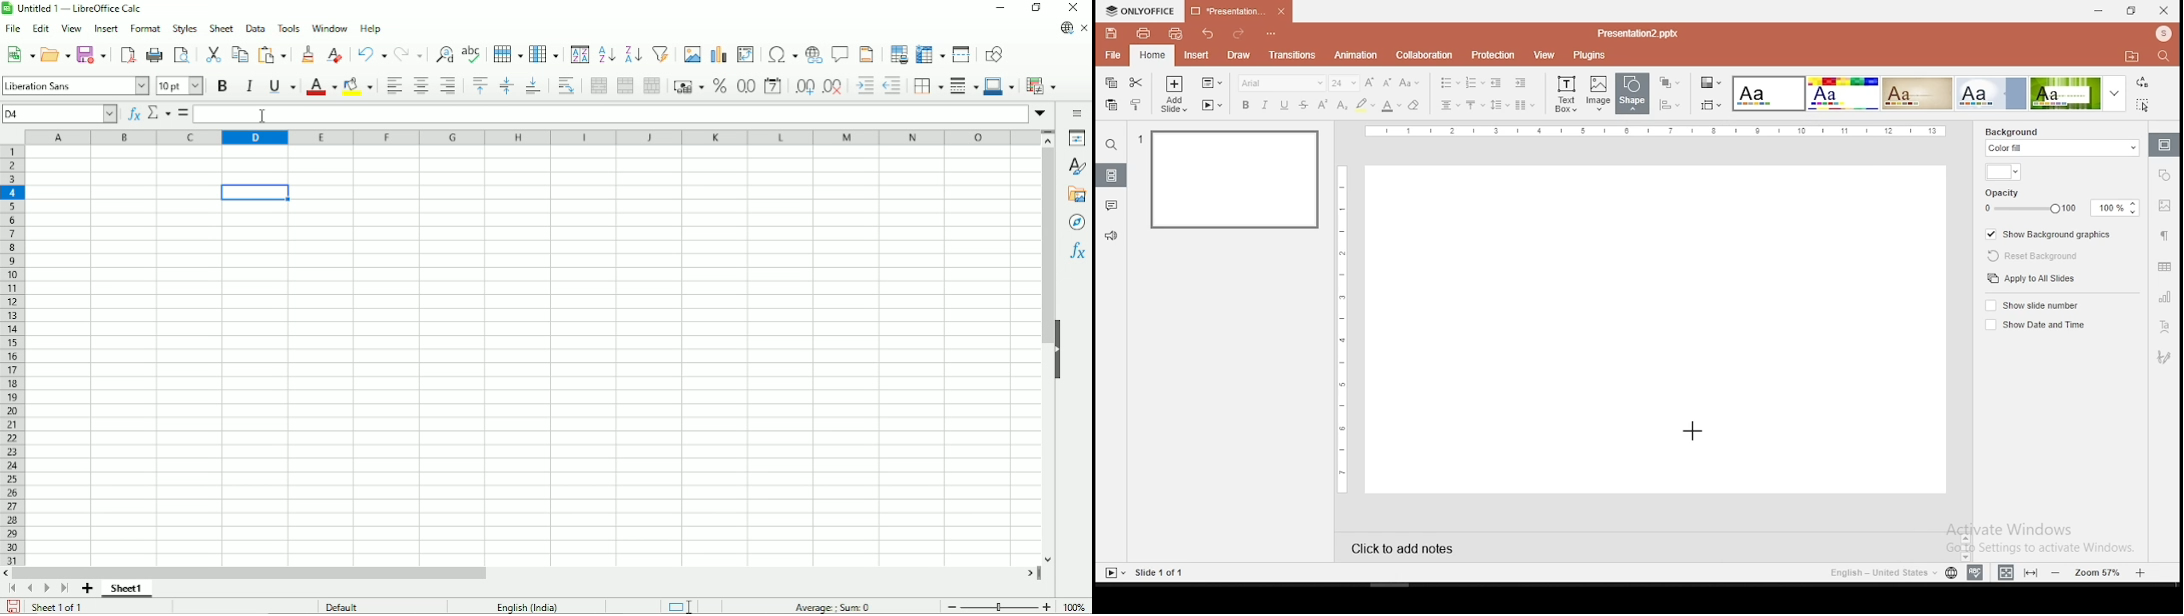 Image resolution: width=2184 pixels, height=616 pixels. I want to click on Unmerge cells, so click(655, 85).